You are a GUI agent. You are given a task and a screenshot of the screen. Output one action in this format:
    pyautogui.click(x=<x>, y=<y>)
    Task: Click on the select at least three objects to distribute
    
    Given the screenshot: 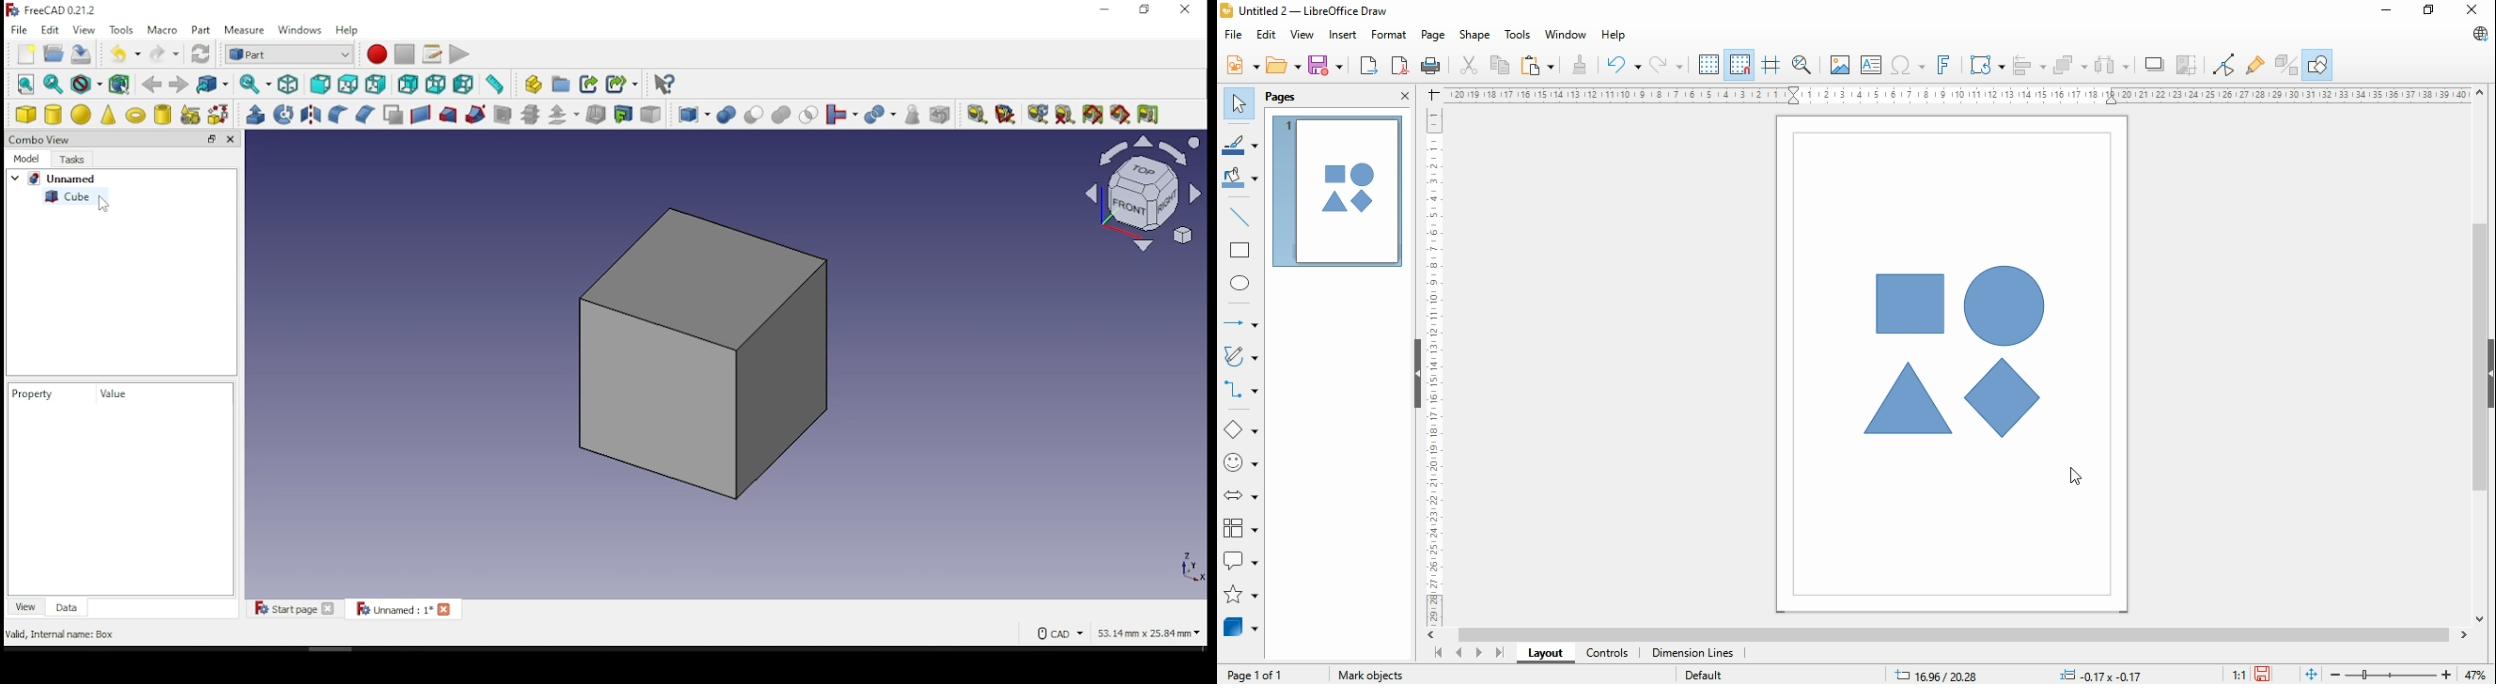 What is the action you would take?
    pyautogui.click(x=2111, y=66)
    